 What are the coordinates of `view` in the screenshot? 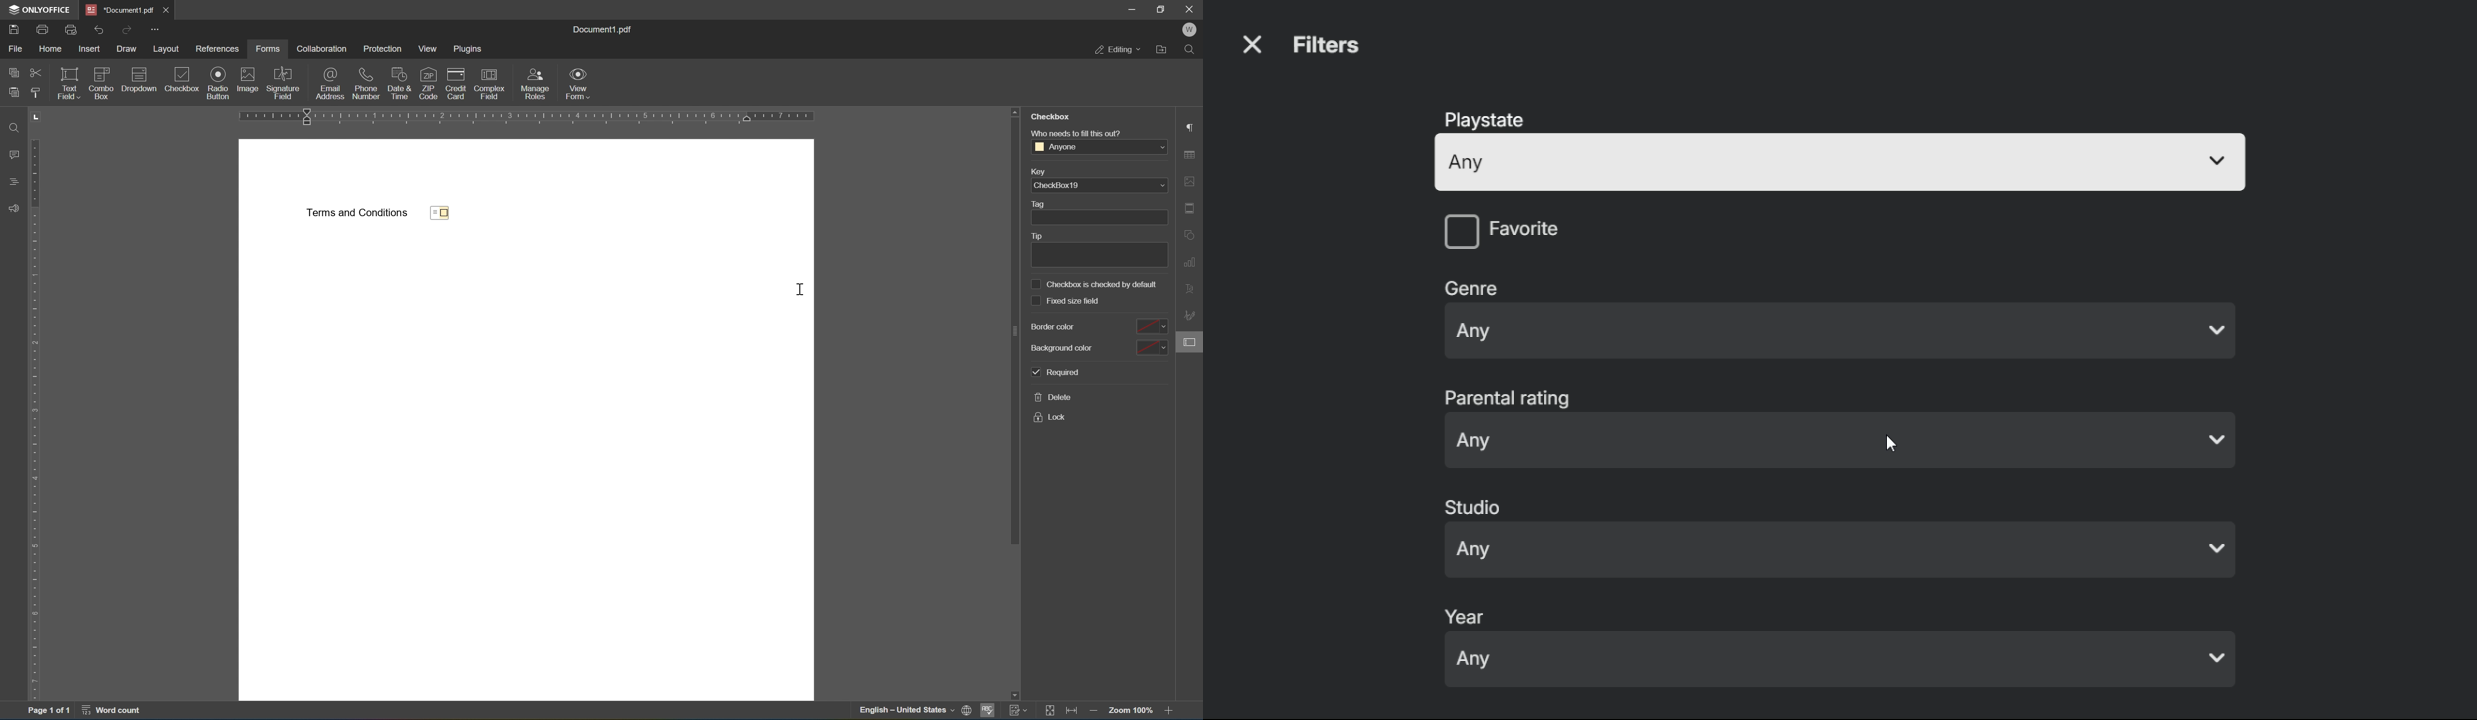 It's located at (429, 49).